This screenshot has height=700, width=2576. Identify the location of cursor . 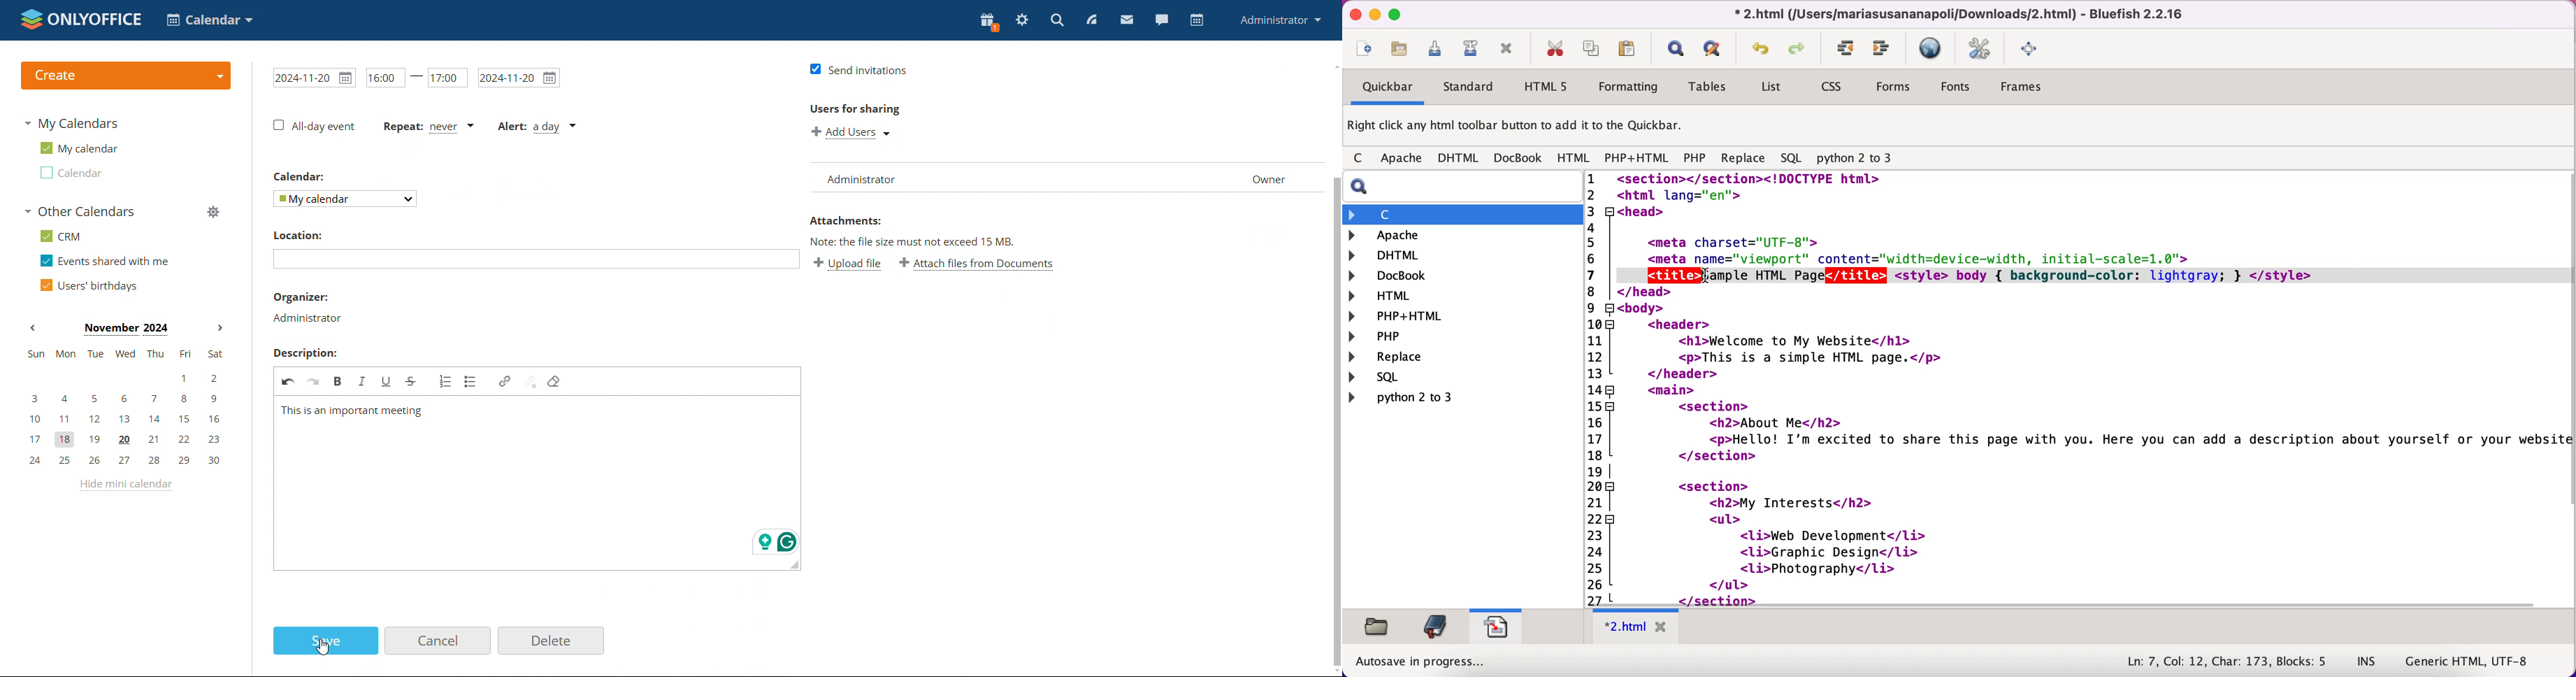
(1708, 277).